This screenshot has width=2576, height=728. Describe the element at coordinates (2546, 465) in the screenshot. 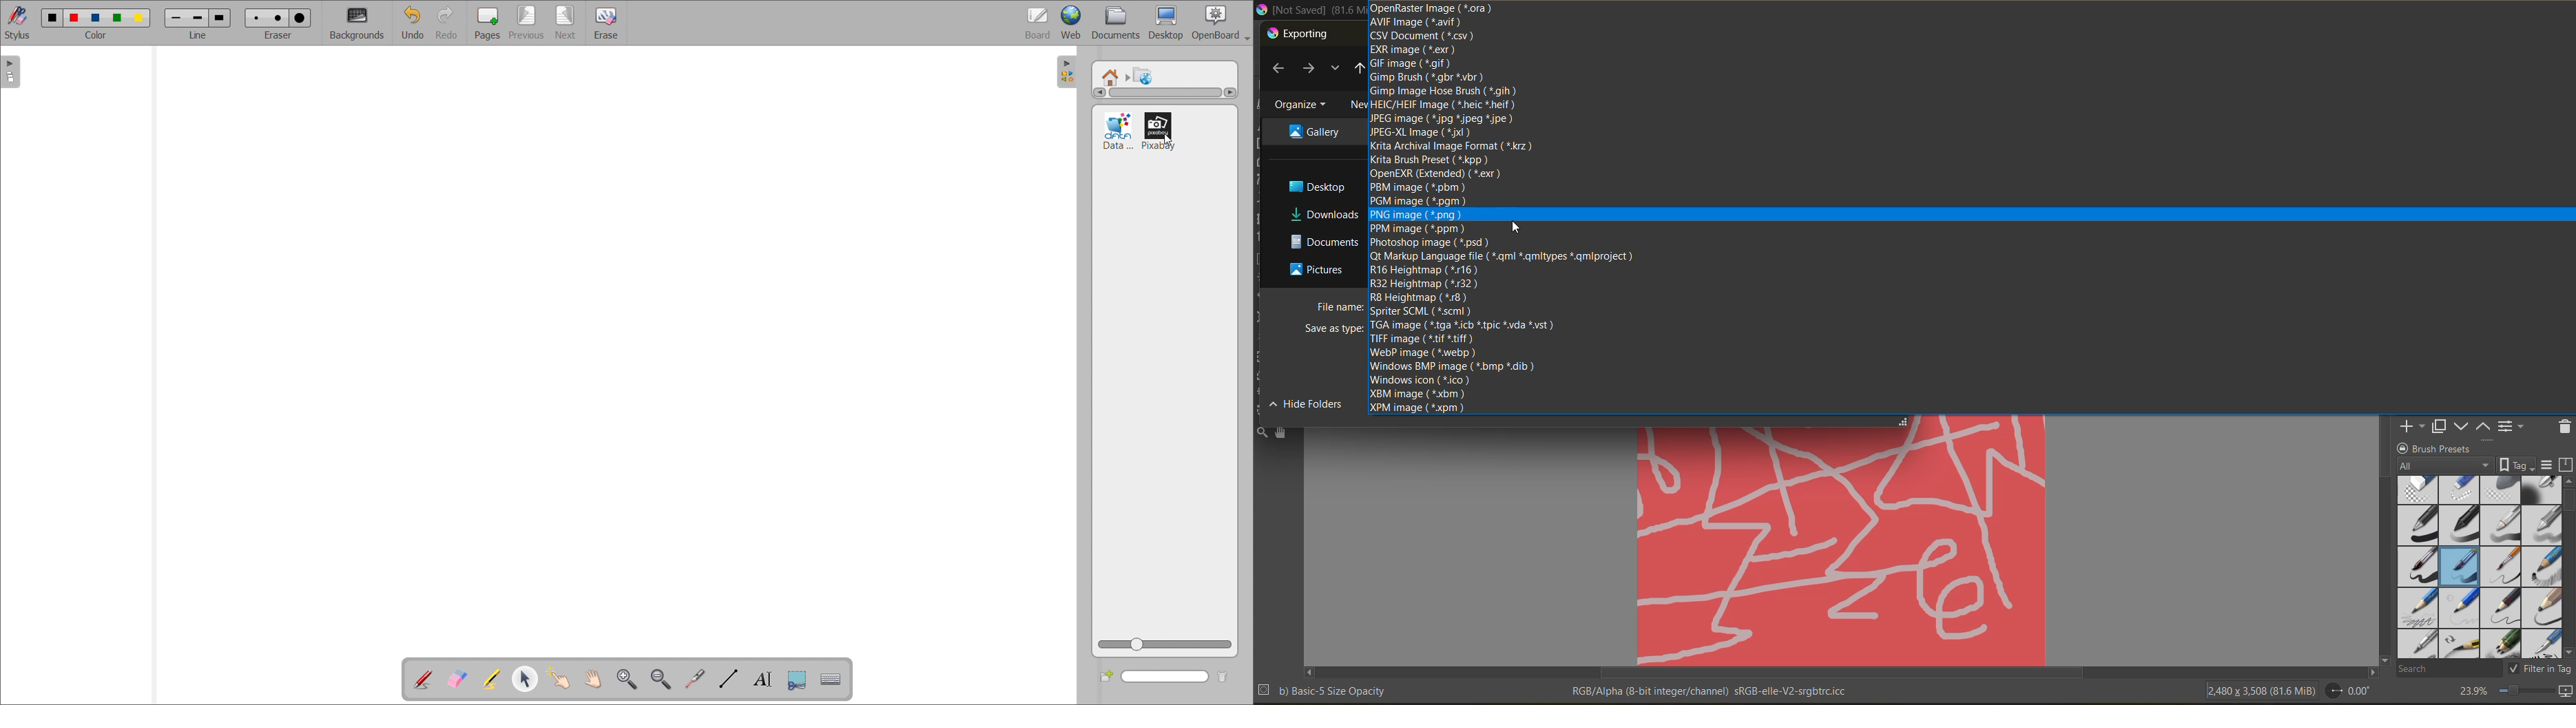

I see `display settings` at that location.